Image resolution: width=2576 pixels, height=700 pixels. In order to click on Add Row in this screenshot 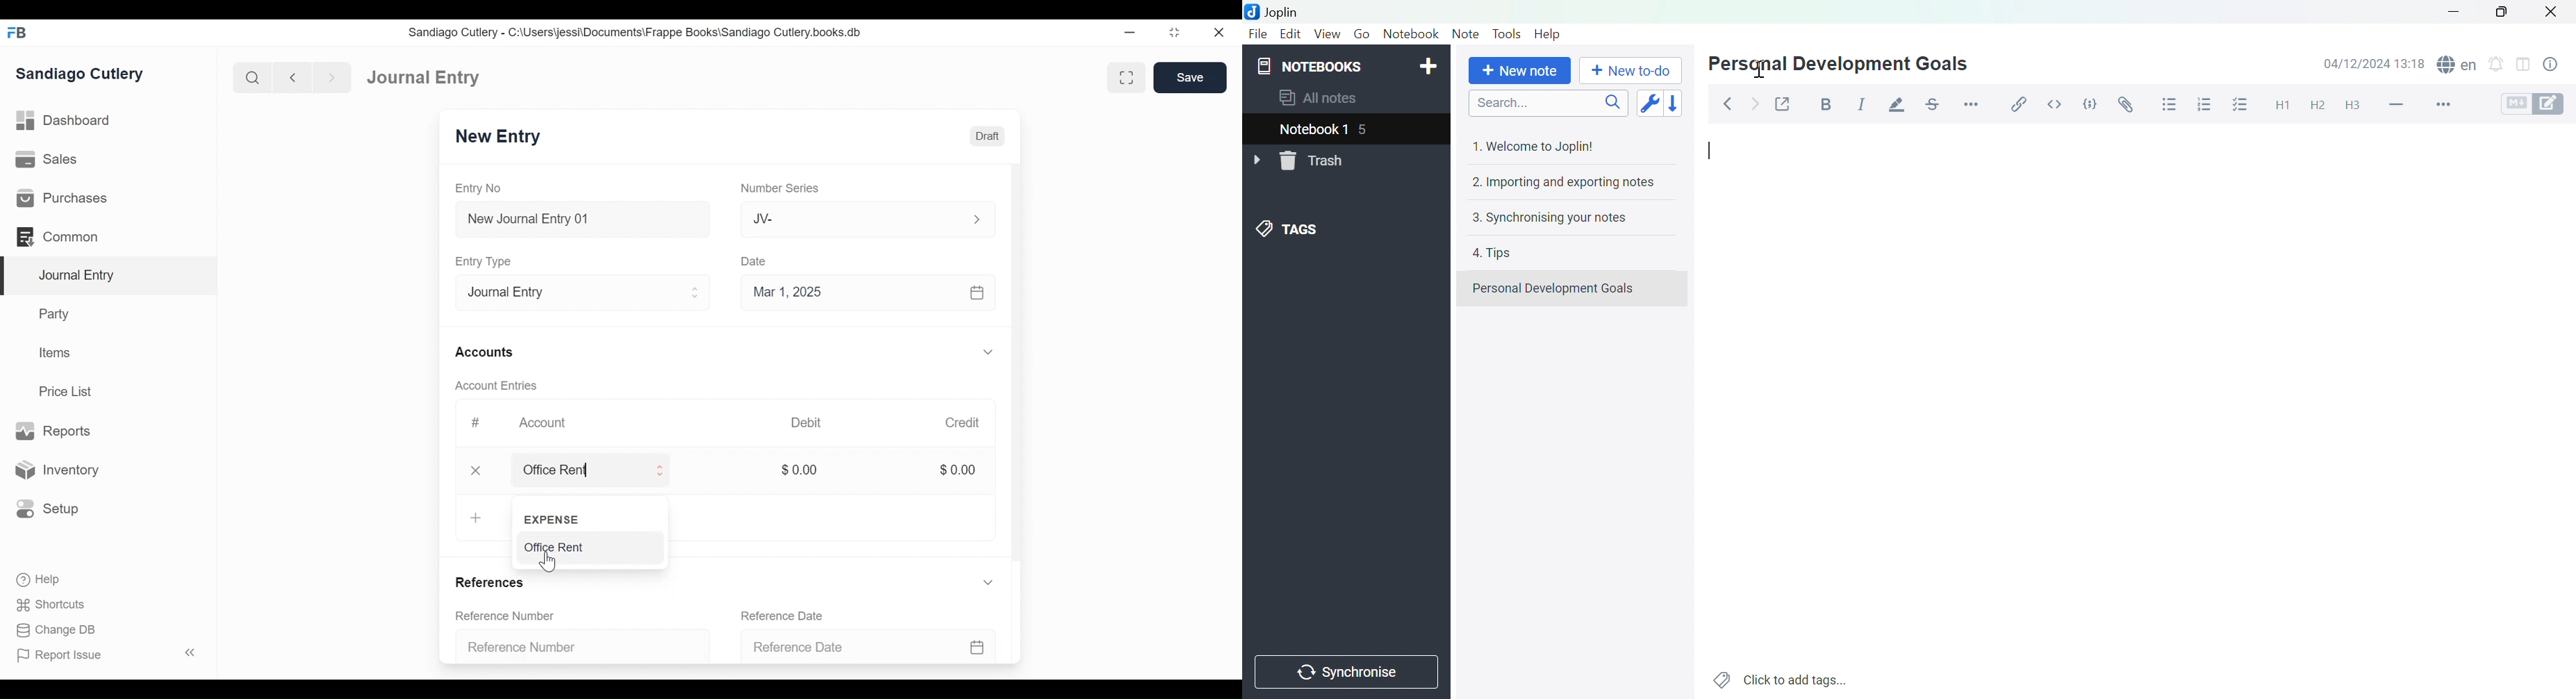, I will do `click(476, 519)`.